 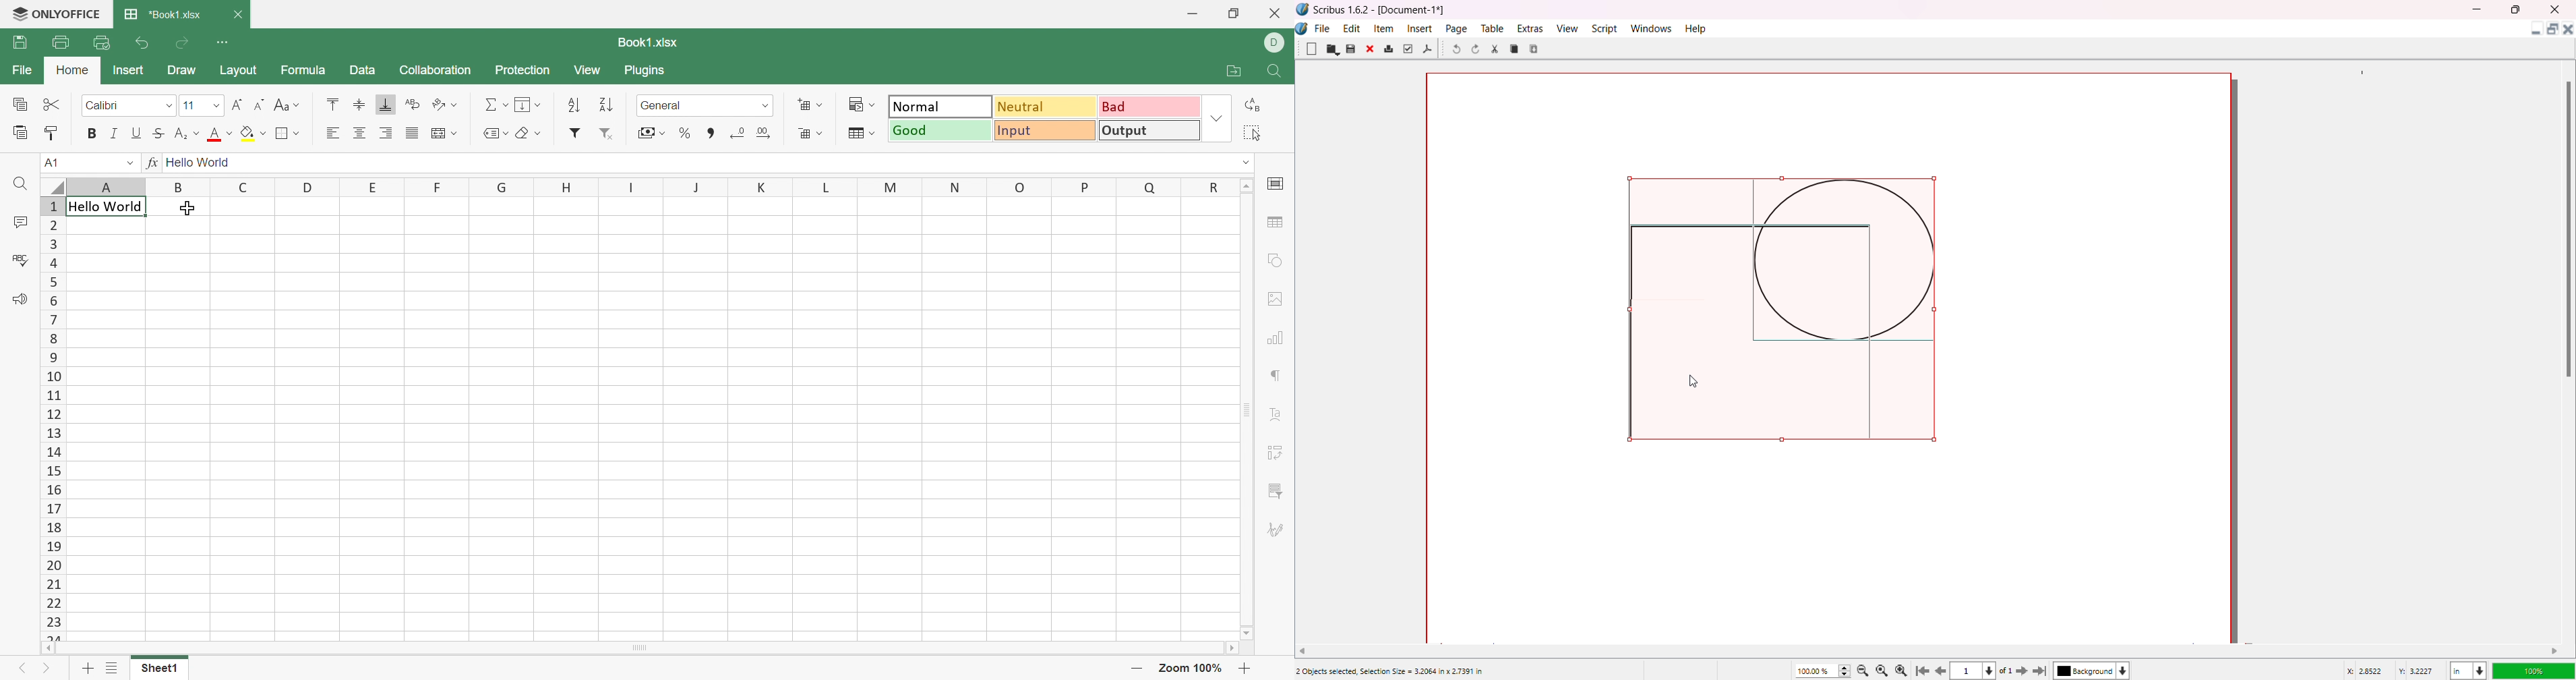 I want to click on Zoom in, so click(x=1904, y=669).